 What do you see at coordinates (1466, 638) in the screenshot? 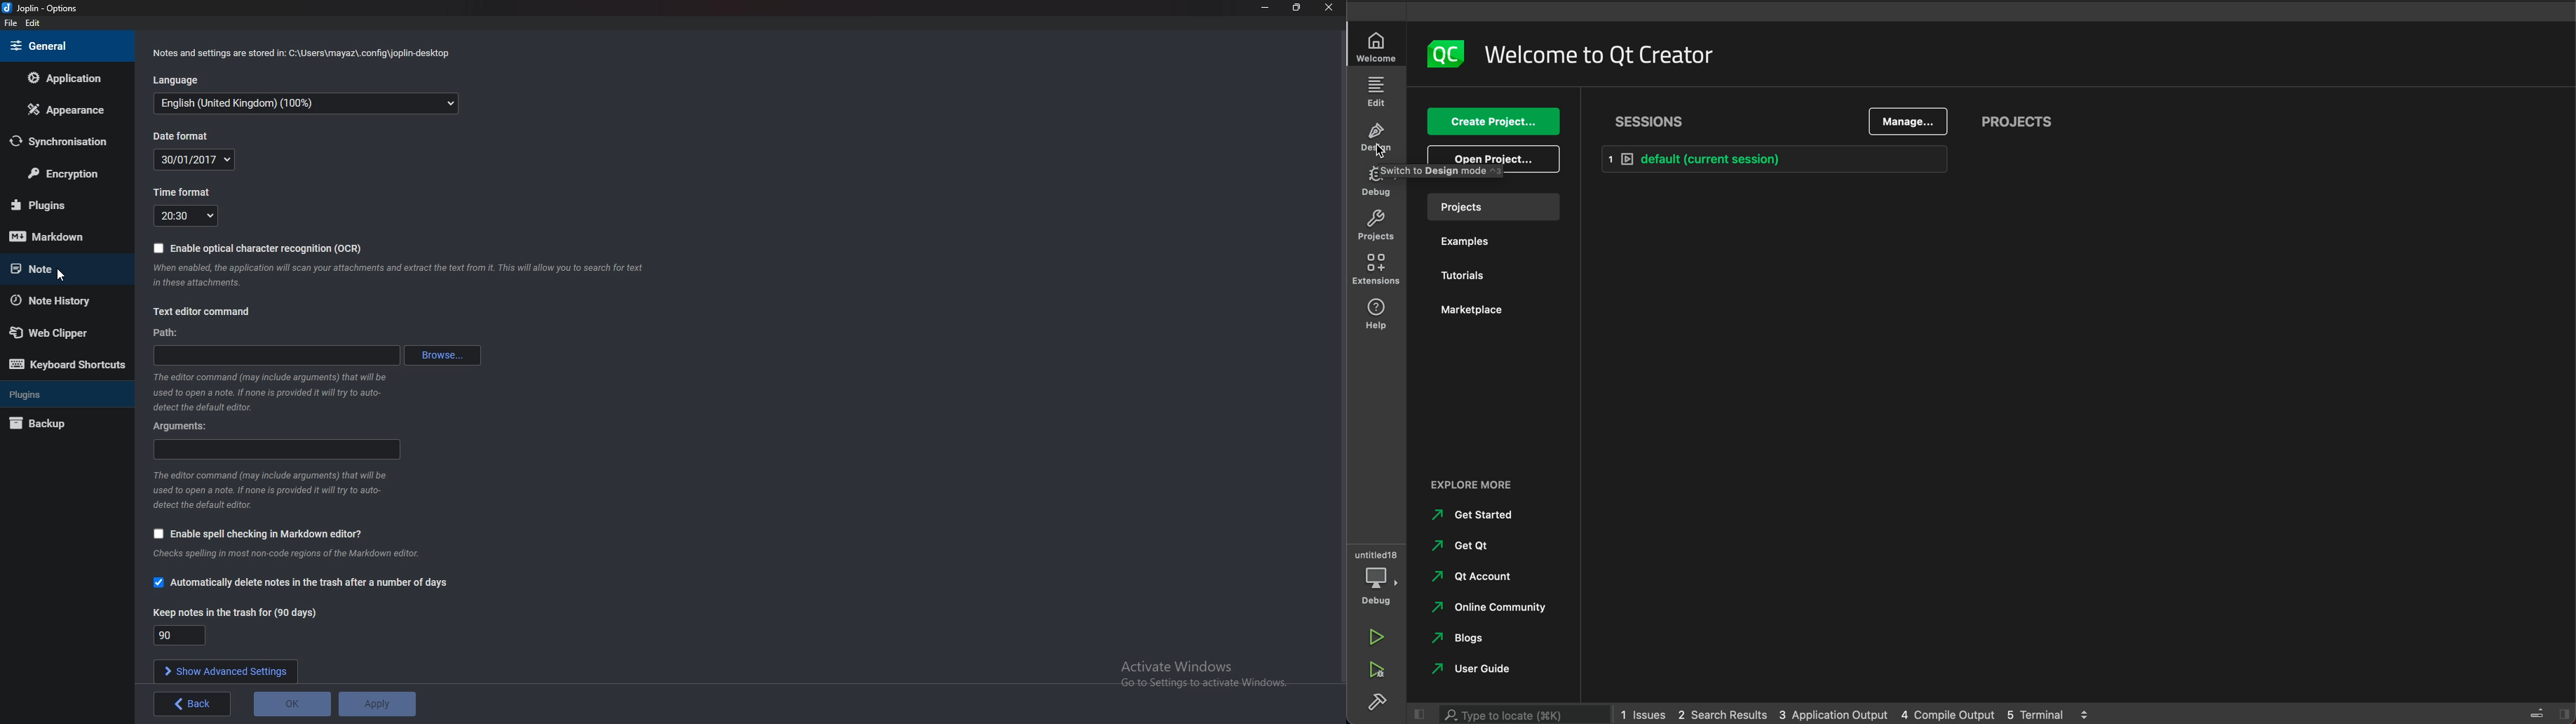
I see `blogs` at bounding box center [1466, 638].